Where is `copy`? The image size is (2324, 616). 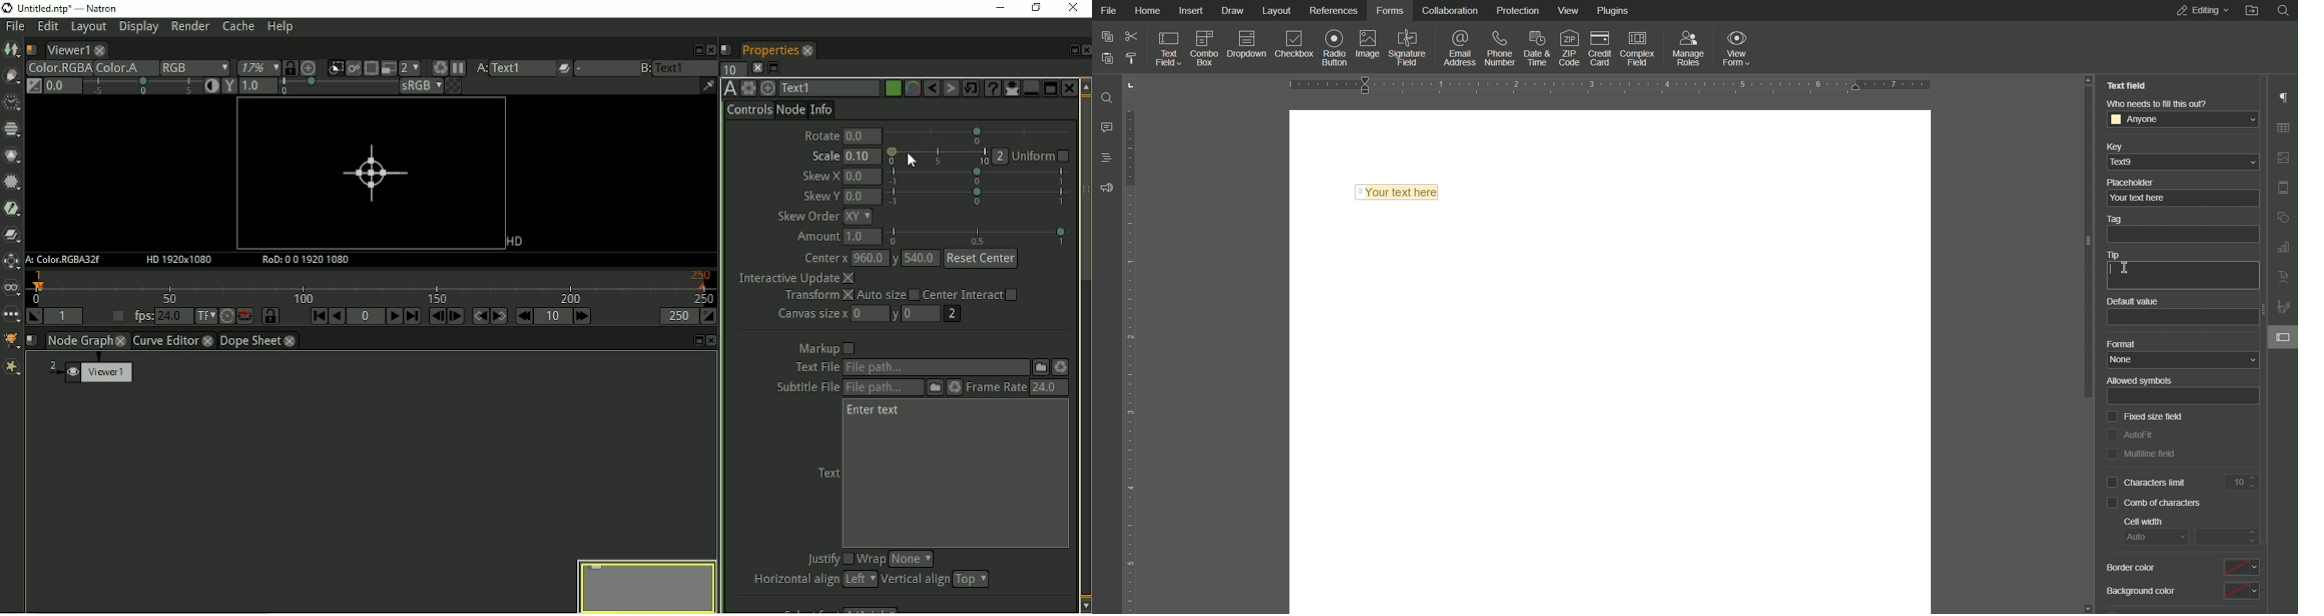 copy is located at coordinates (1108, 36).